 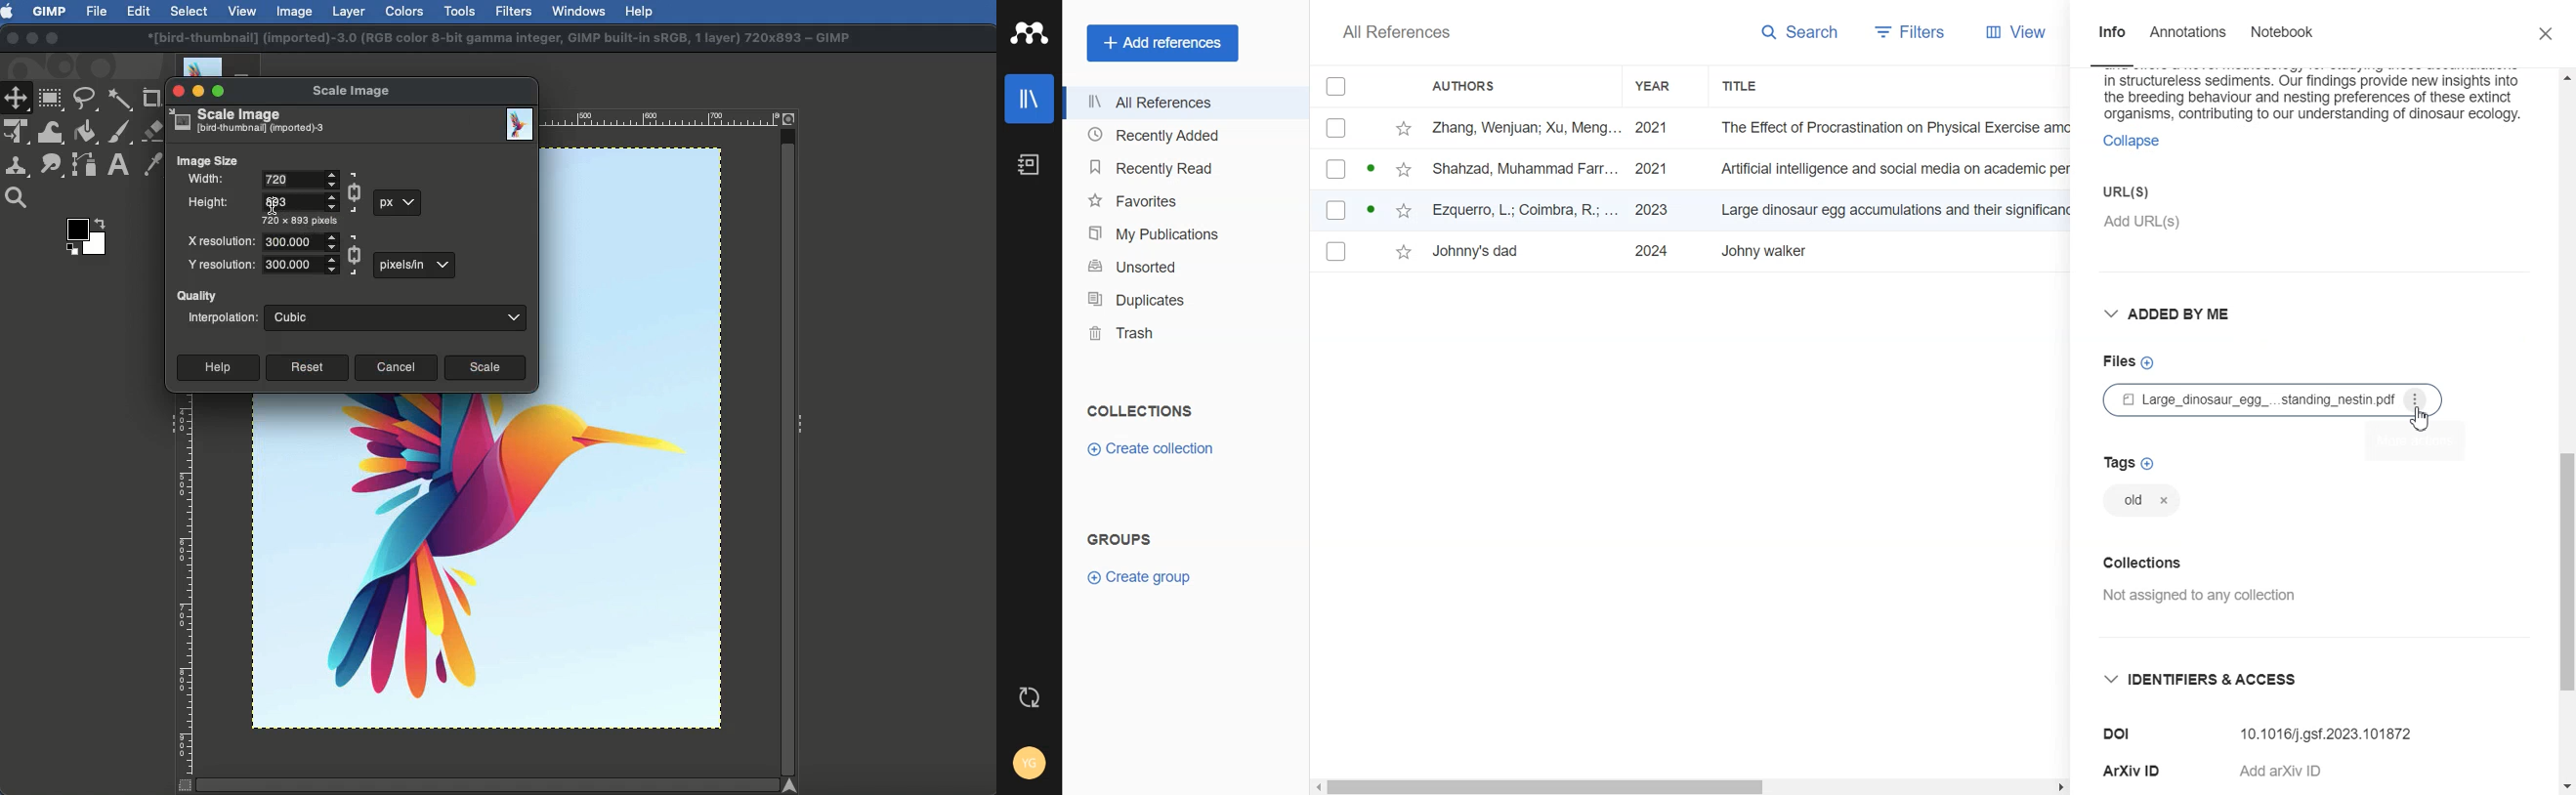 I want to click on ArXiv, so click(x=2135, y=770).